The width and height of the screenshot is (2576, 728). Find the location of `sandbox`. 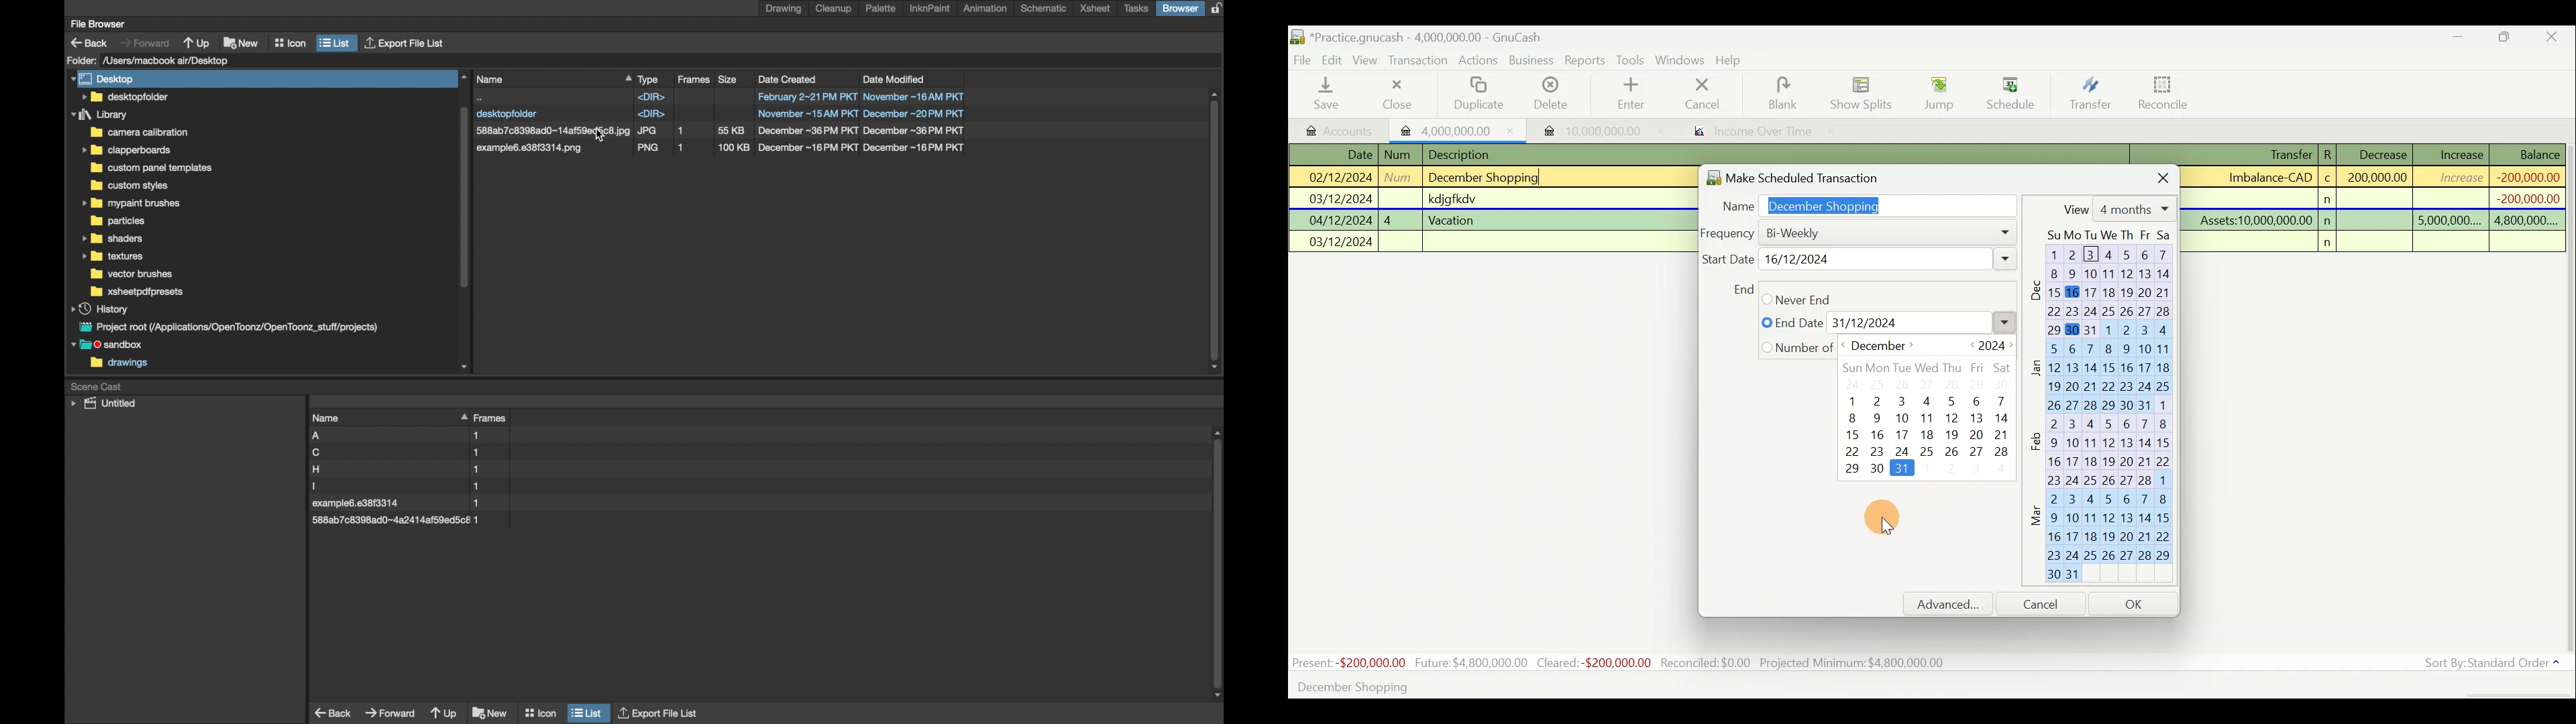

sandbox is located at coordinates (110, 346).